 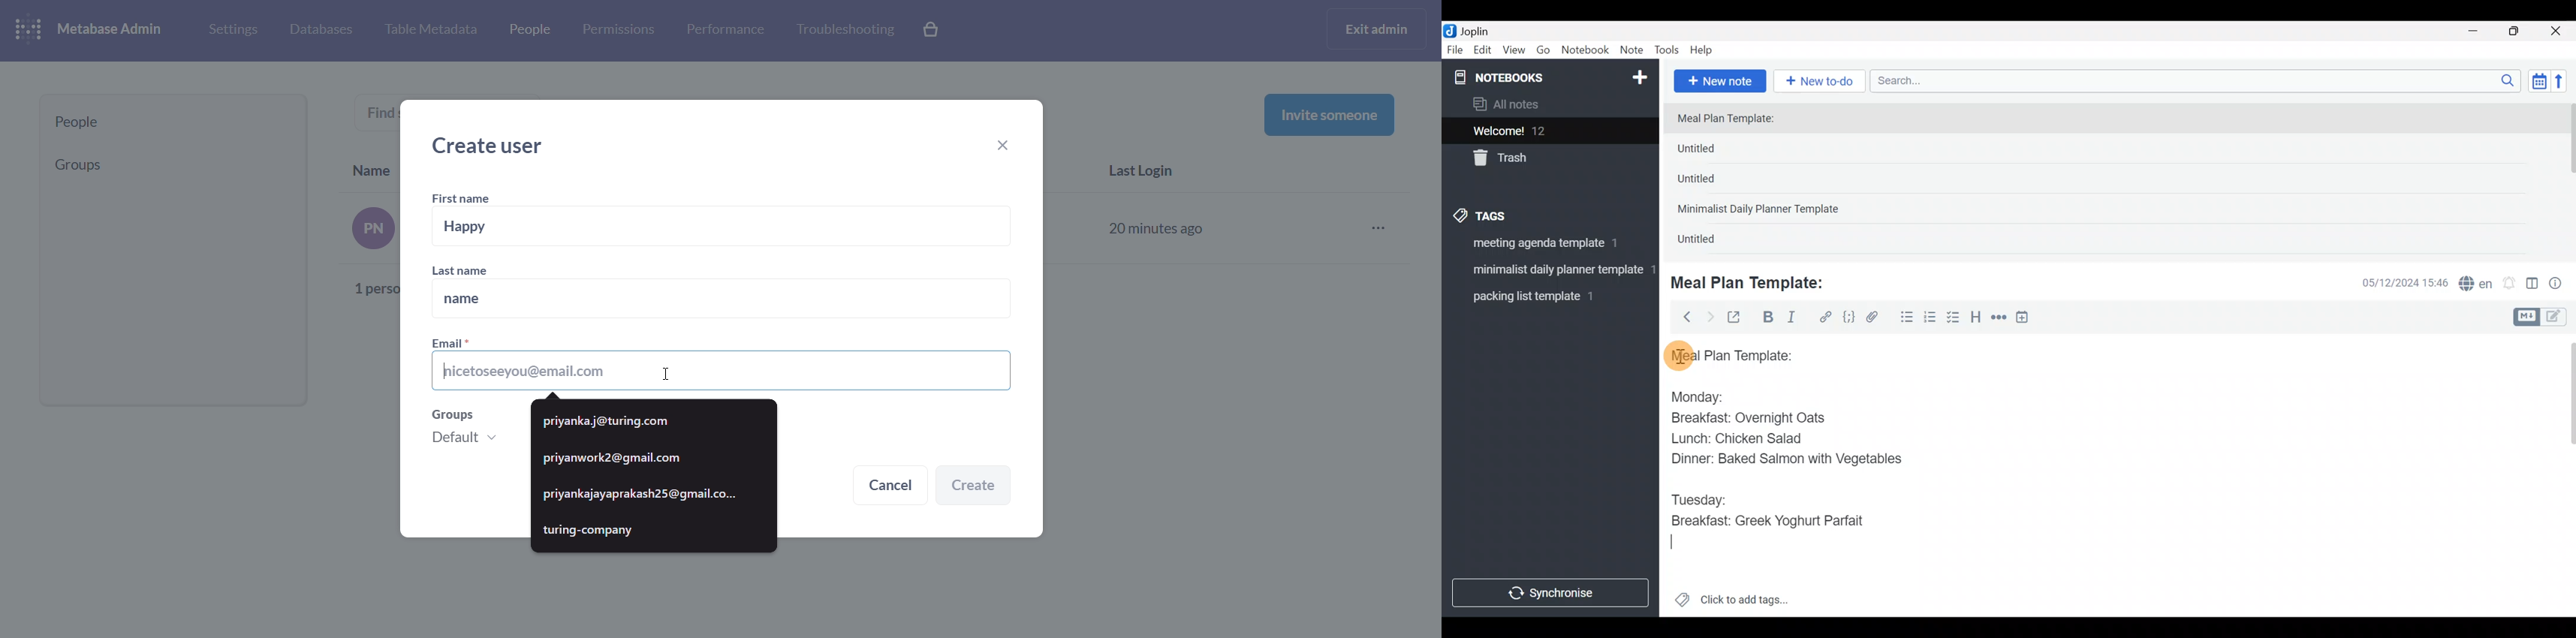 What do you see at coordinates (1678, 355) in the screenshot?
I see `cursor` at bounding box center [1678, 355].